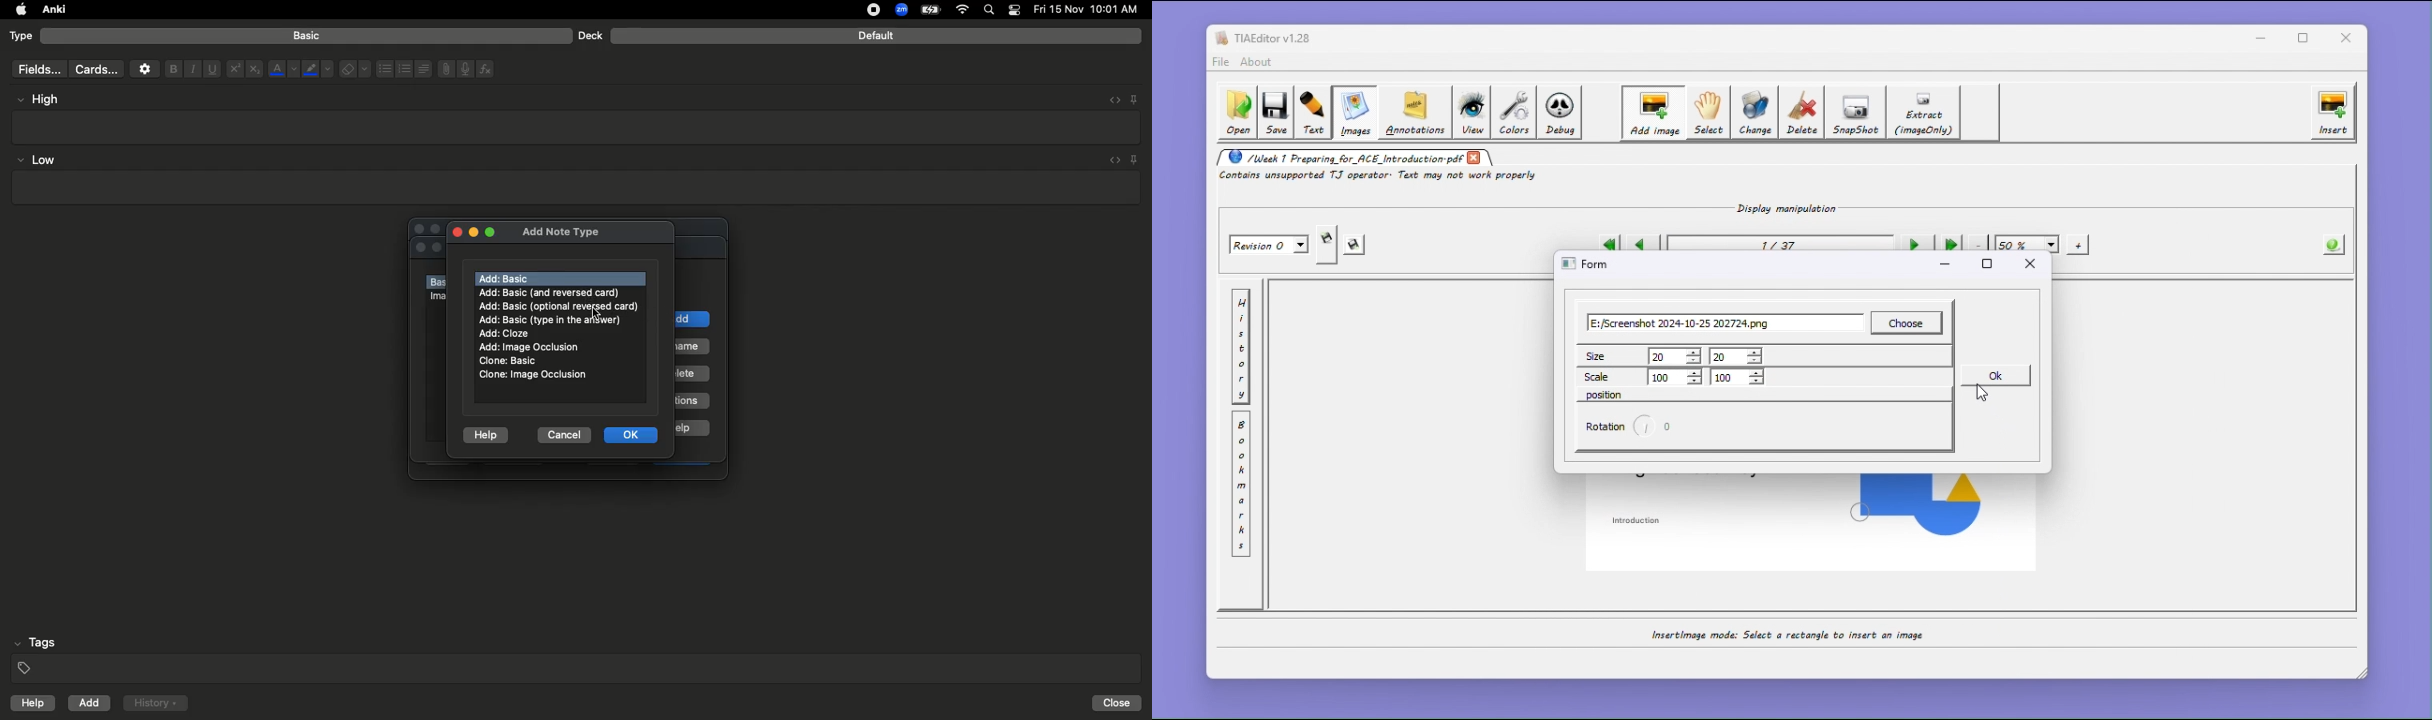 This screenshot has height=728, width=2436. Describe the element at coordinates (145, 69) in the screenshot. I see `Settings` at that location.